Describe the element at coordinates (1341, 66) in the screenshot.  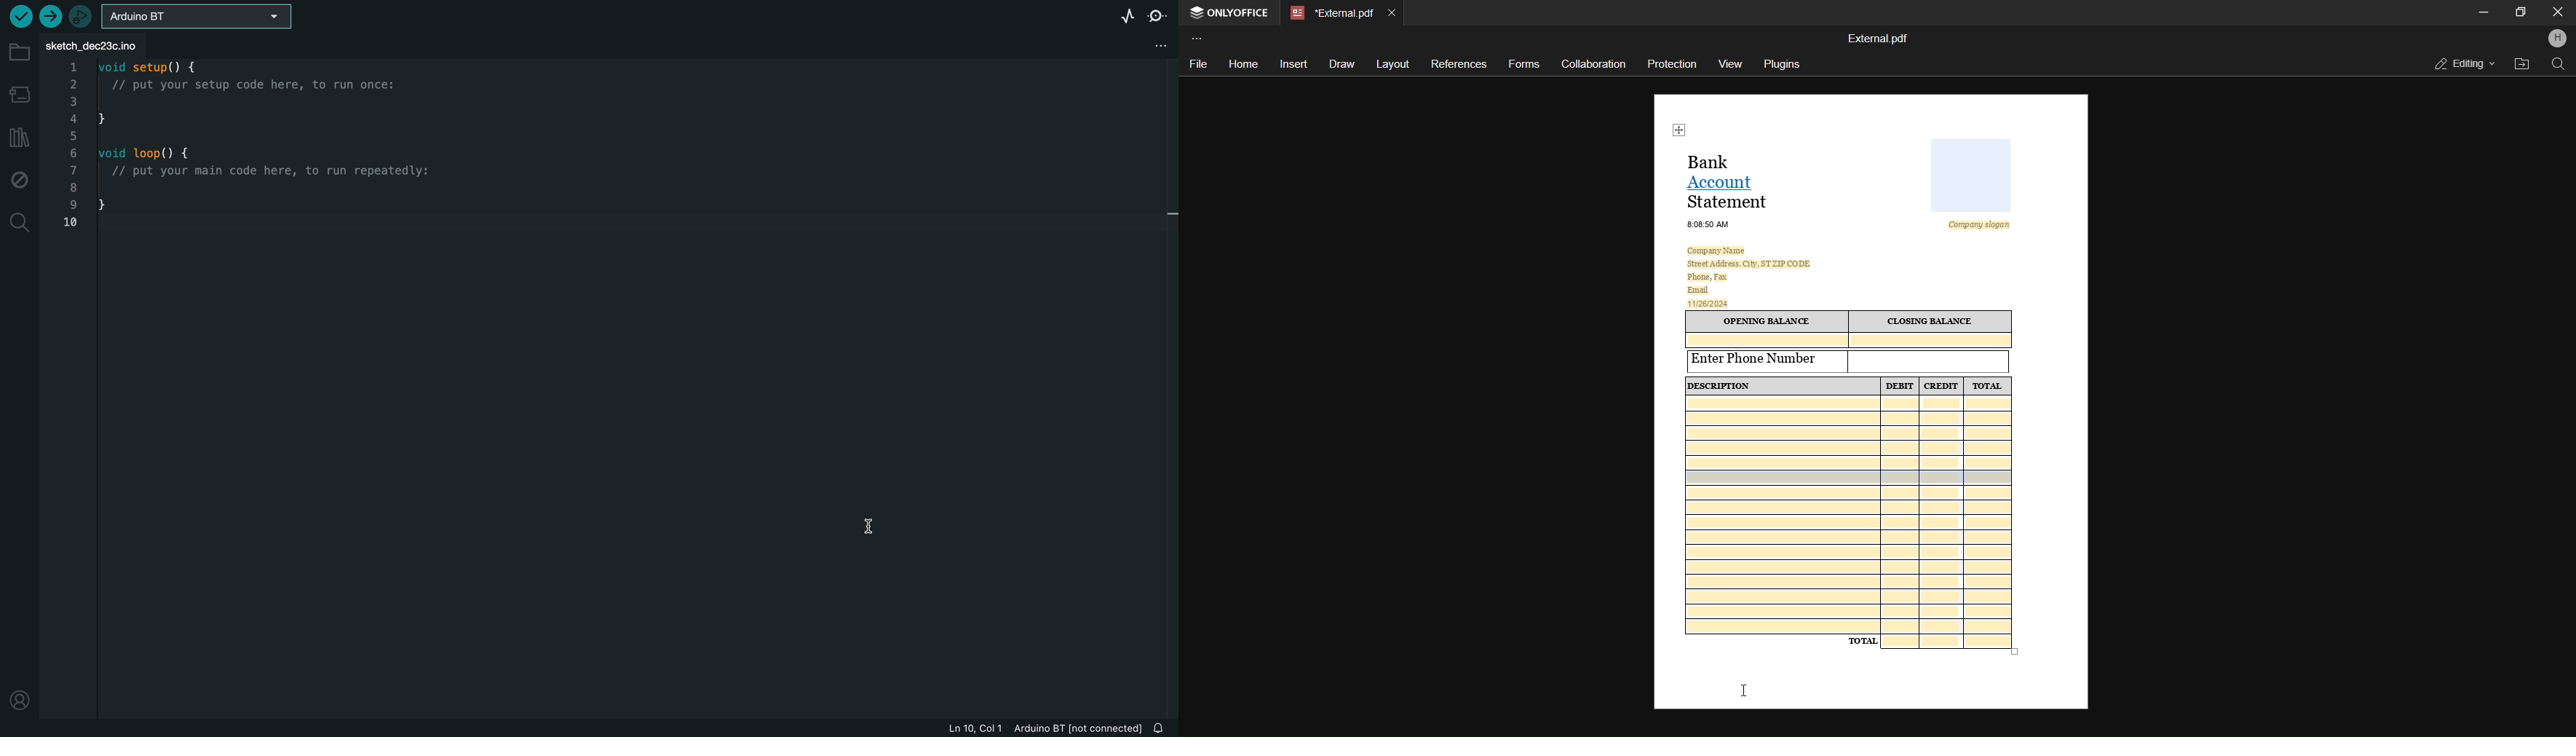
I see `draw` at that location.